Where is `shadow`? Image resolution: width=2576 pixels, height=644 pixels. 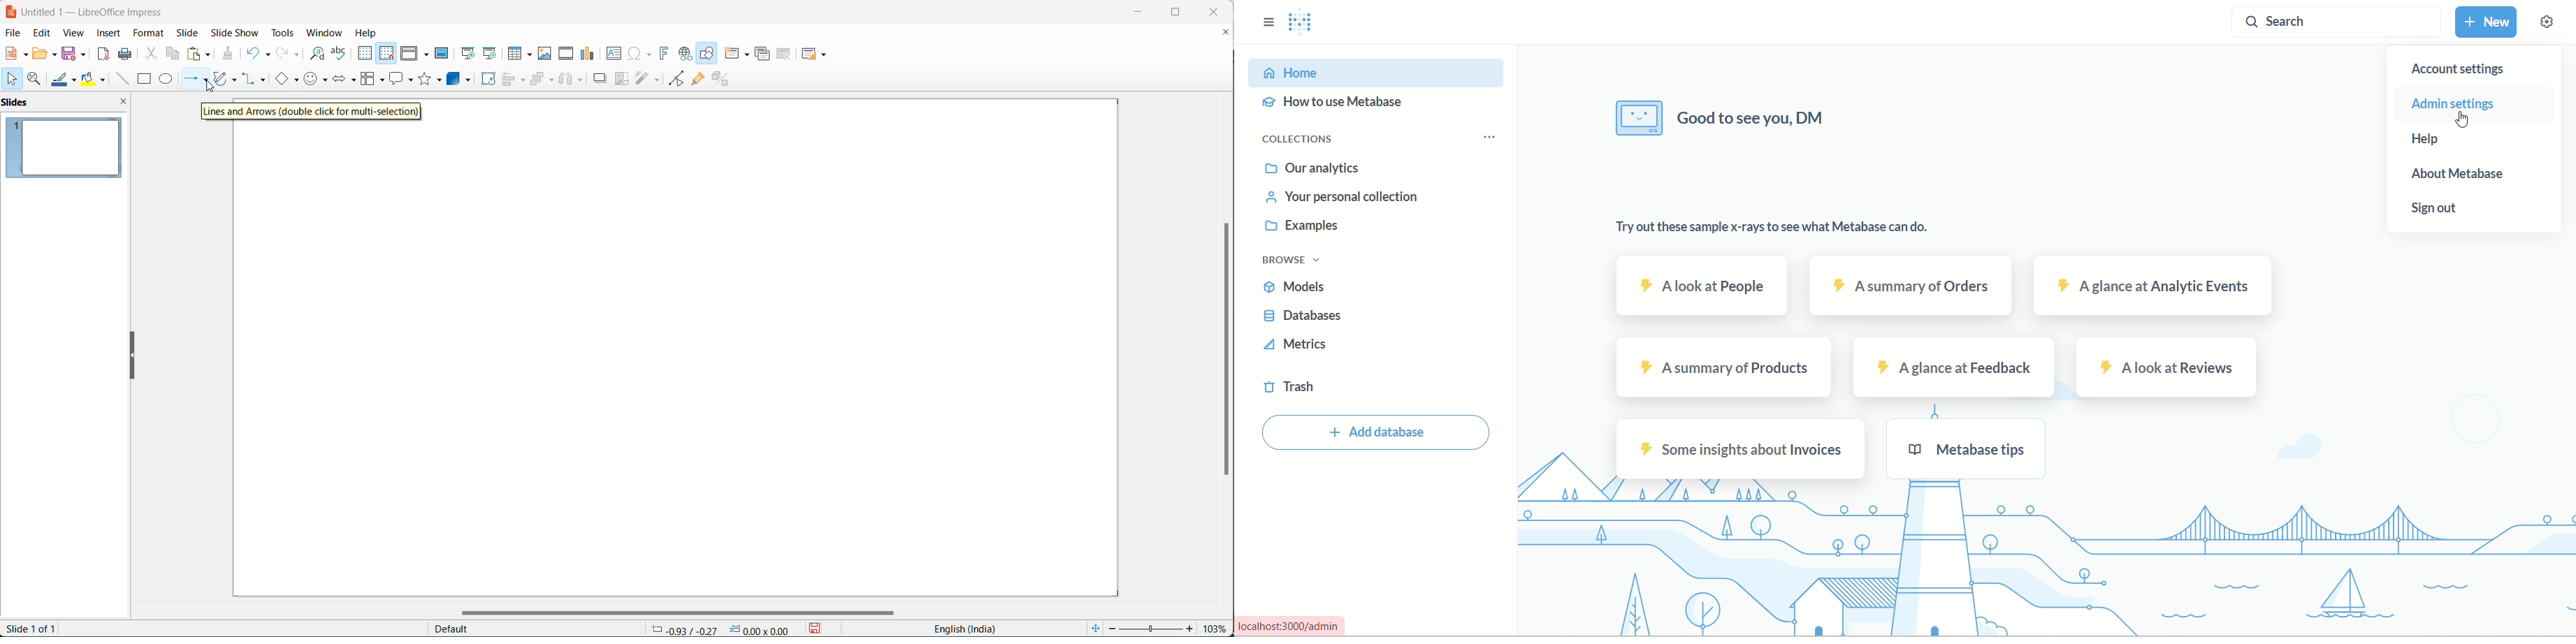
shadow is located at coordinates (599, 81).